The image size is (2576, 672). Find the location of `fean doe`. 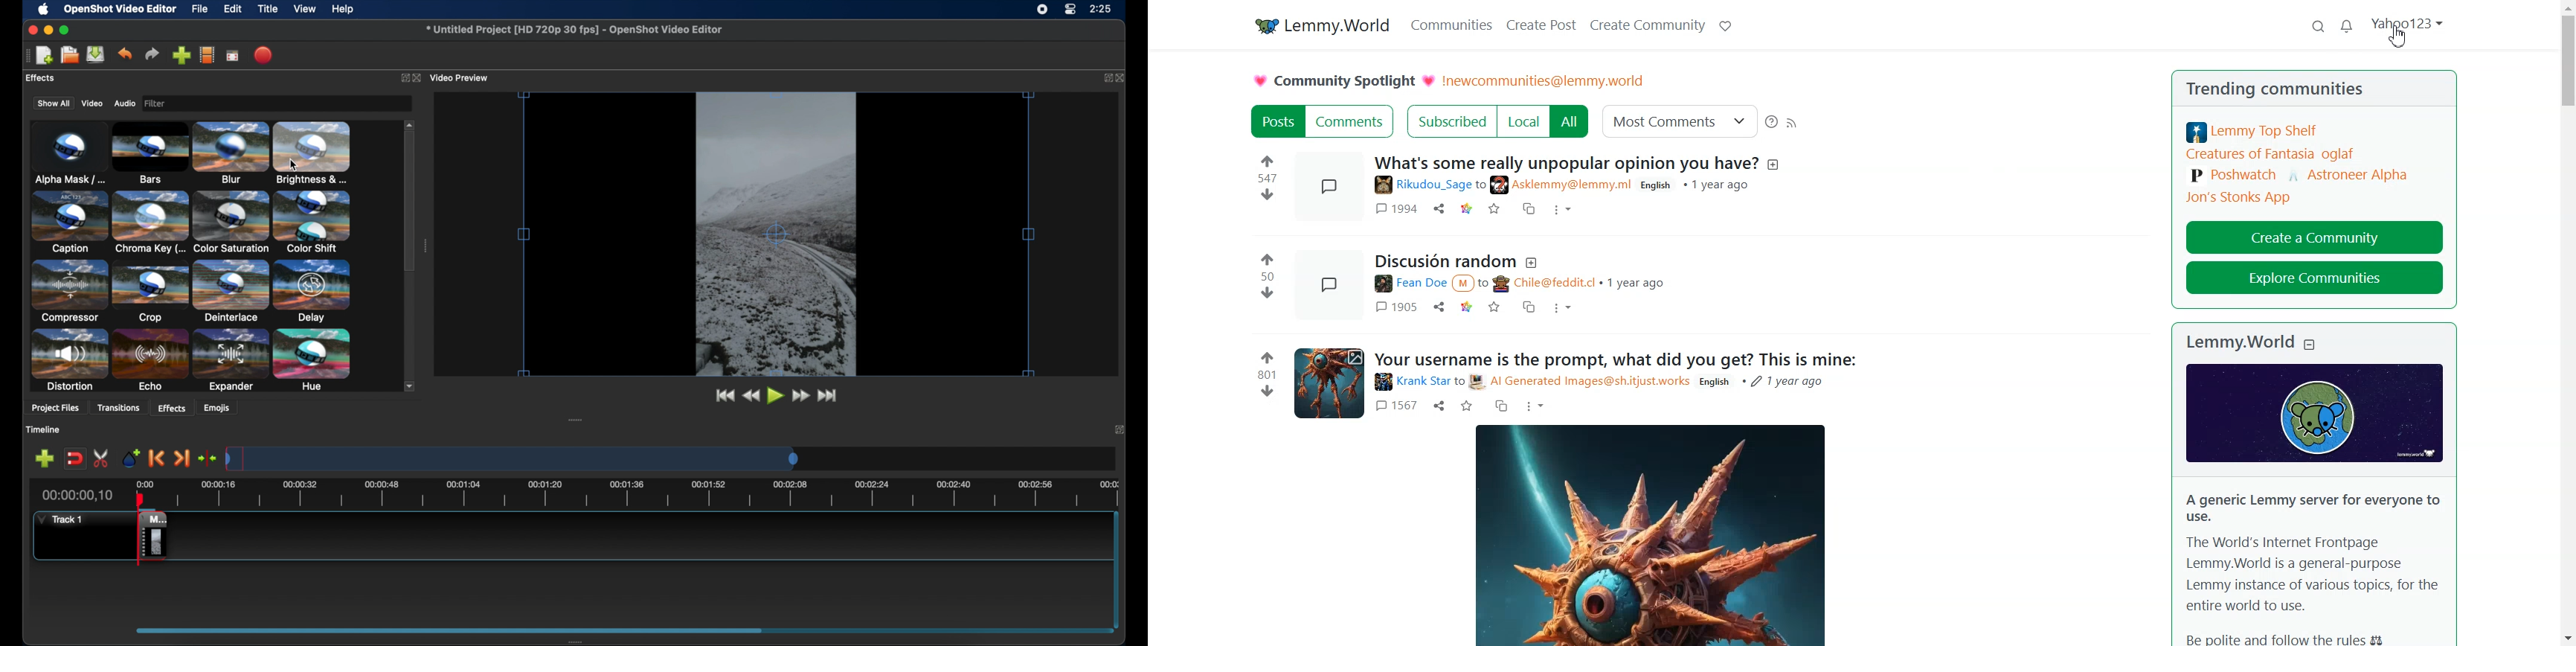

fean doe is located at coordinates (1407, 285).